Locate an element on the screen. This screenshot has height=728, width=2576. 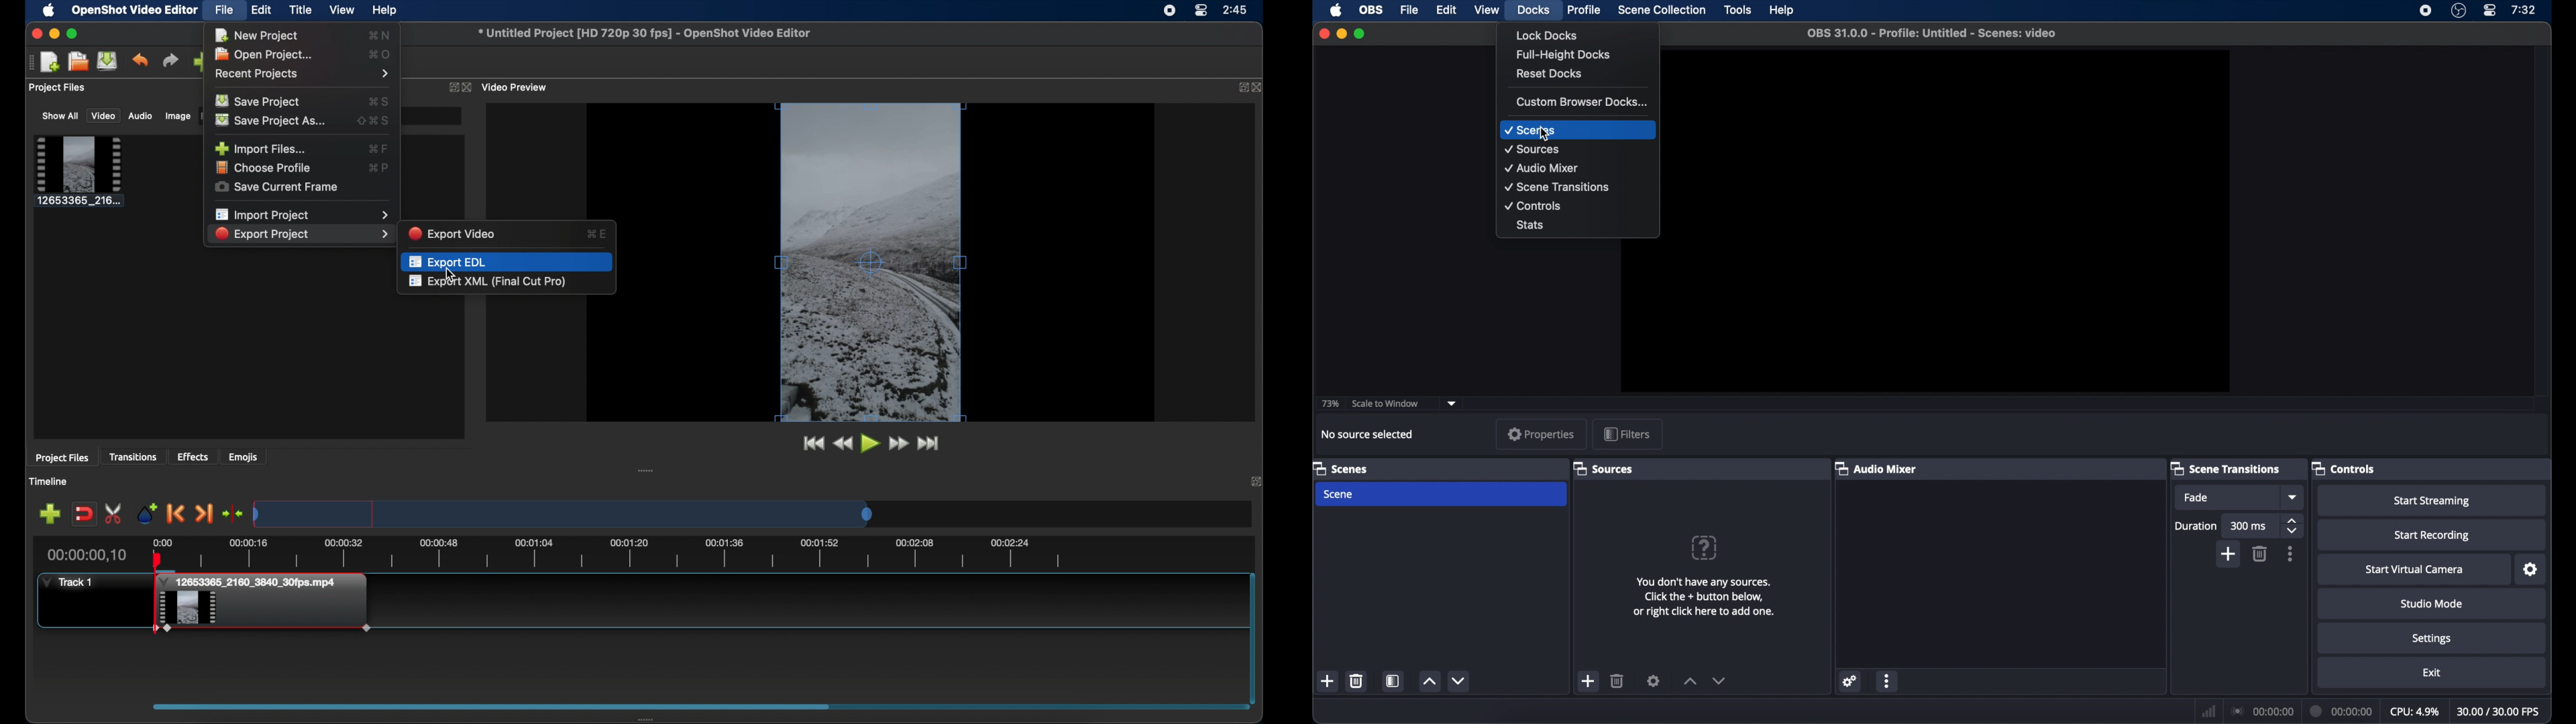
screen recorder icon is located at coordinates (2426, 11).